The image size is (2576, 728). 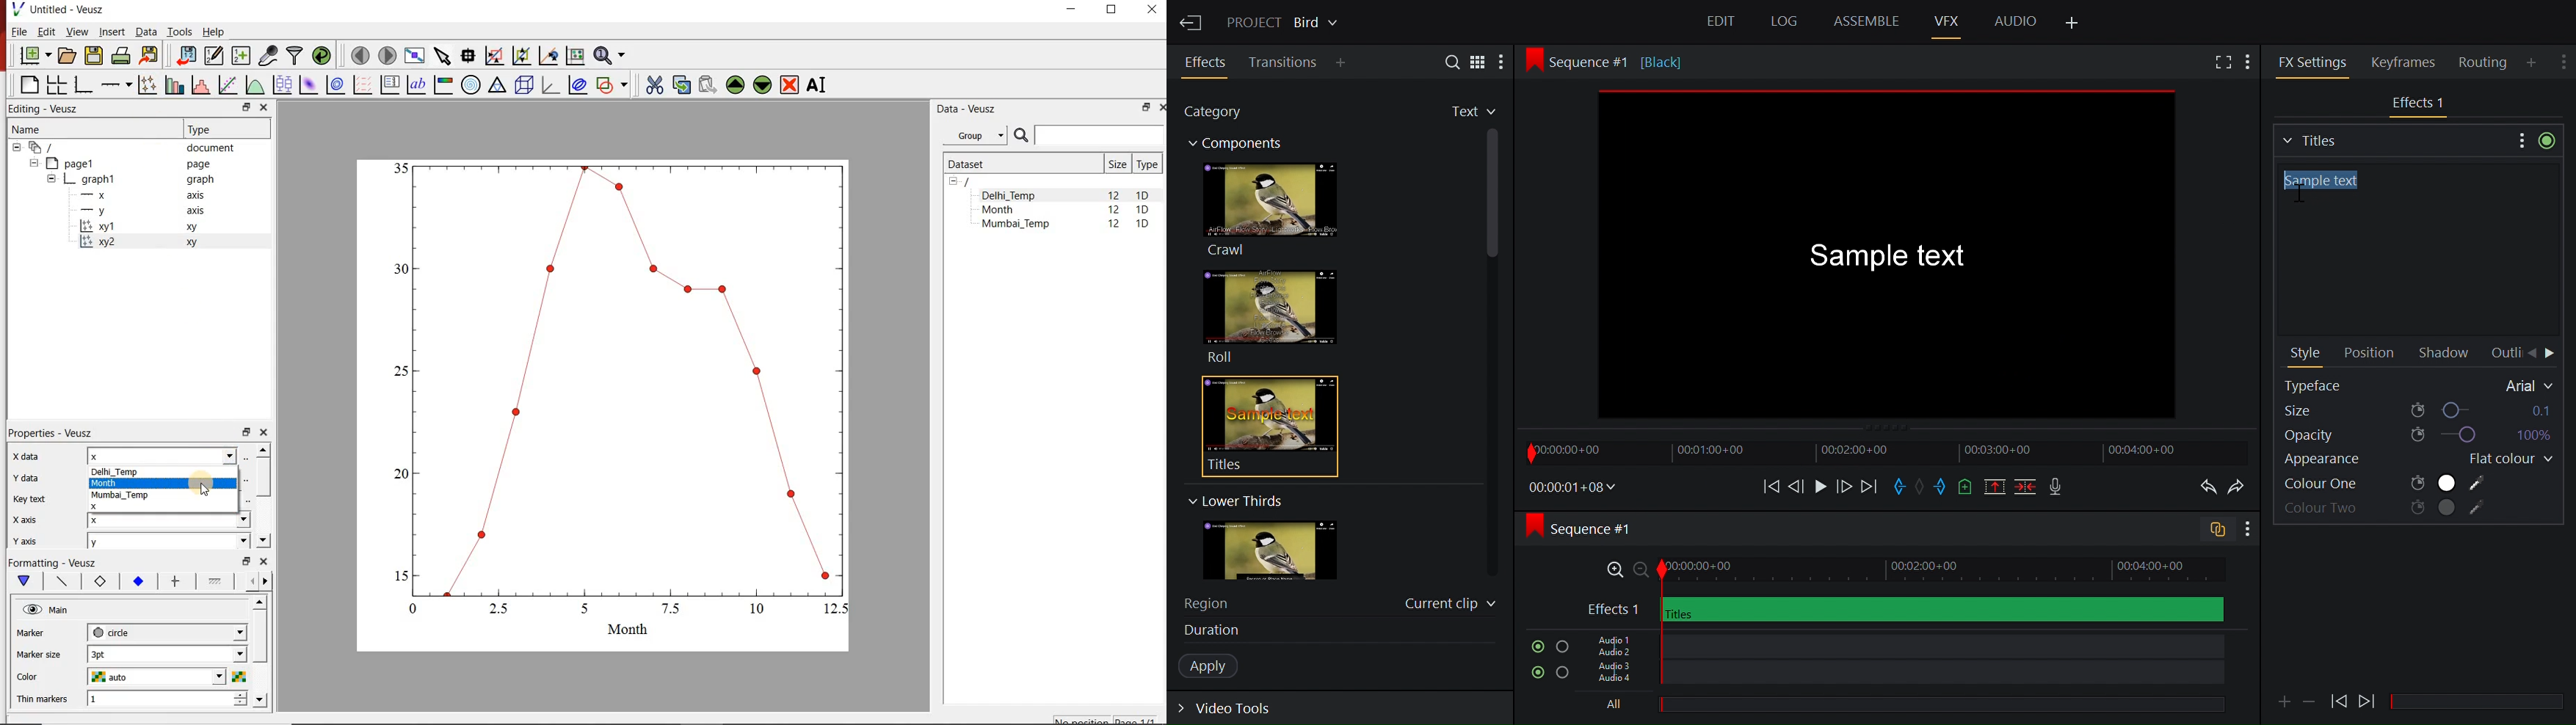 What do you see at coordinates (975, 134) in the screenshot?
I see `Group` at bounding box center [975, 134].